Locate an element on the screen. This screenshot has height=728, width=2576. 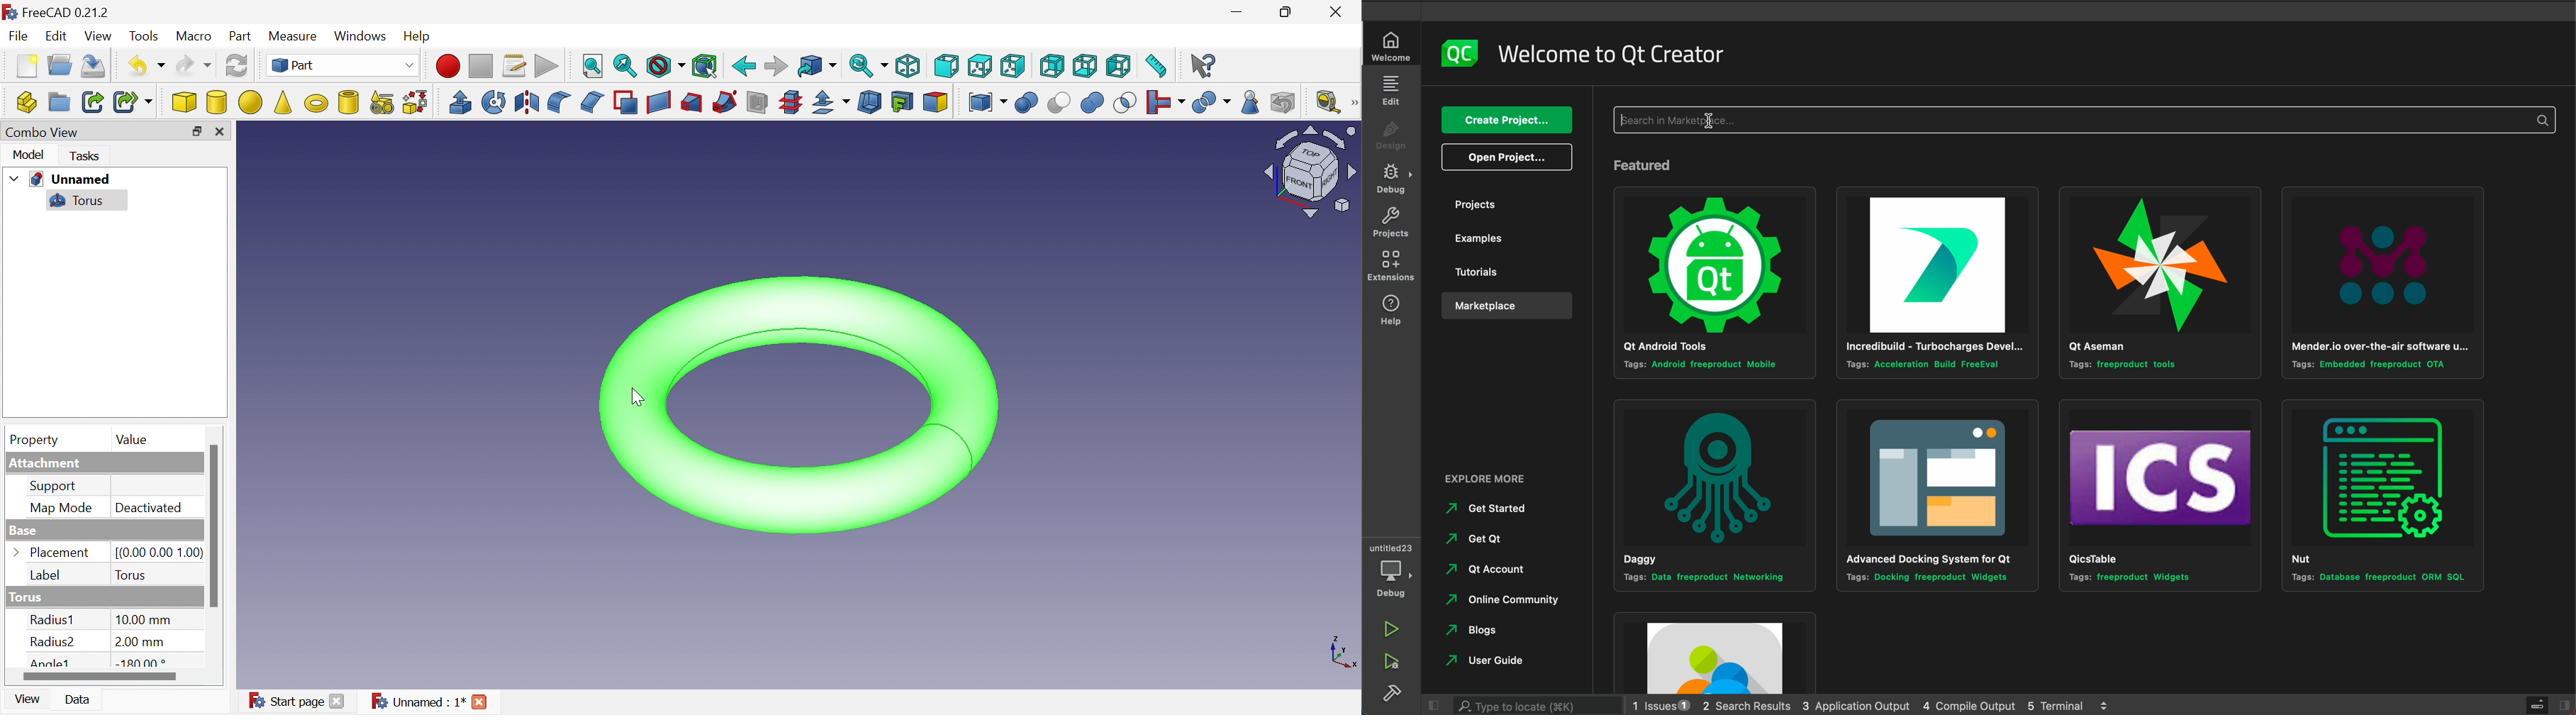
Create primitives is located at coordinates (384, 103).